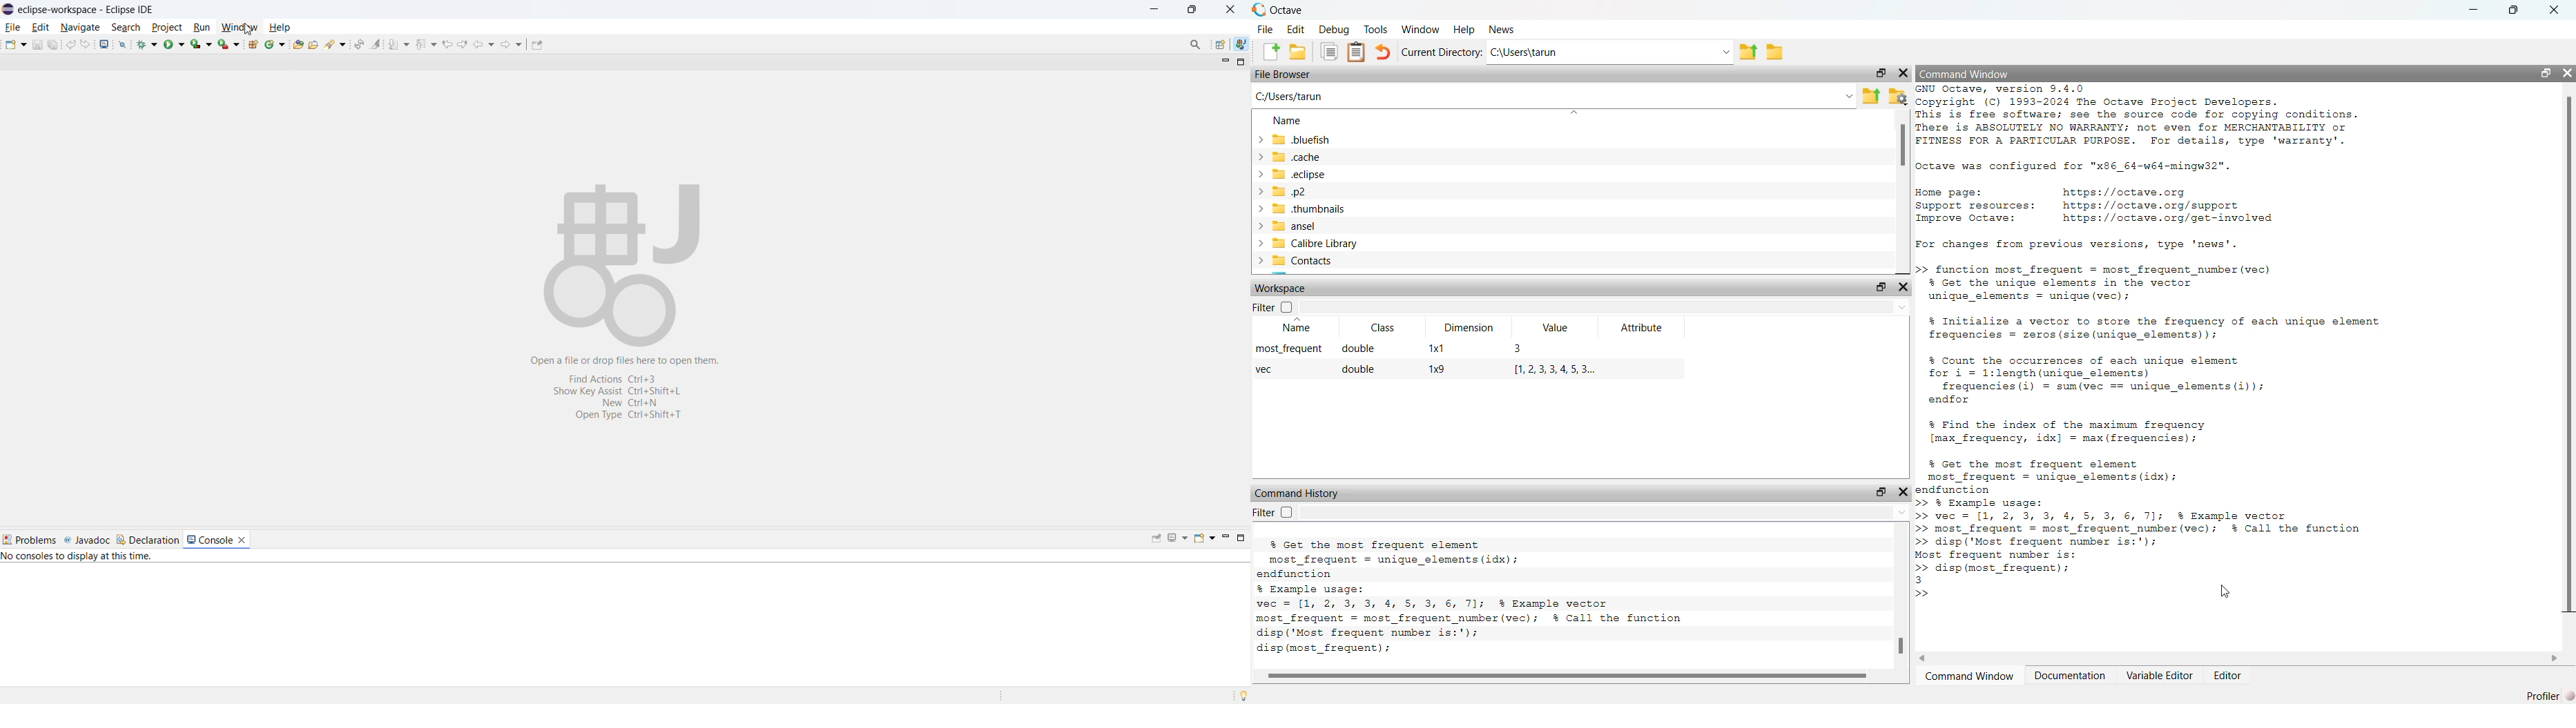 Image resolution: width=2576 pixels, height=728 pixels. What do you see at coordinates (1870, 95) in the screenshot?
I see `One directory up` at bounding box center [1870, 95].